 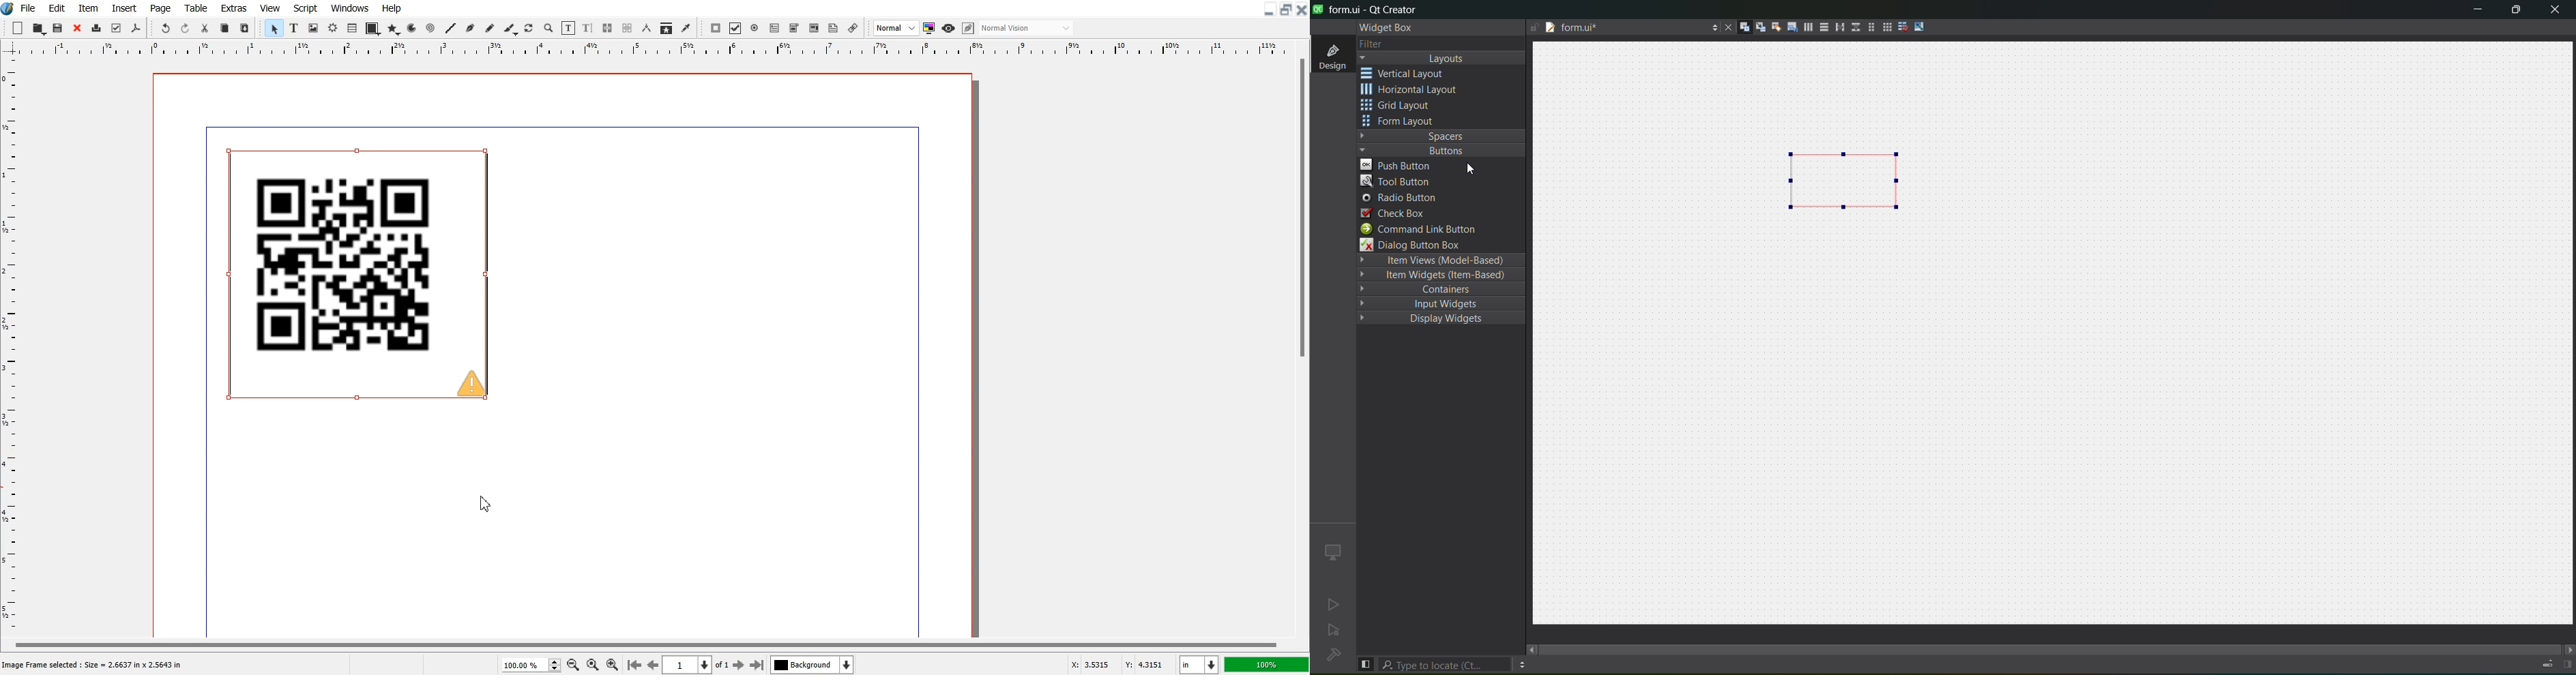 What do you see at coordinates (686, 28) in the screenshot?
I see `Eye Dropper` at bounding box center [686, 28].